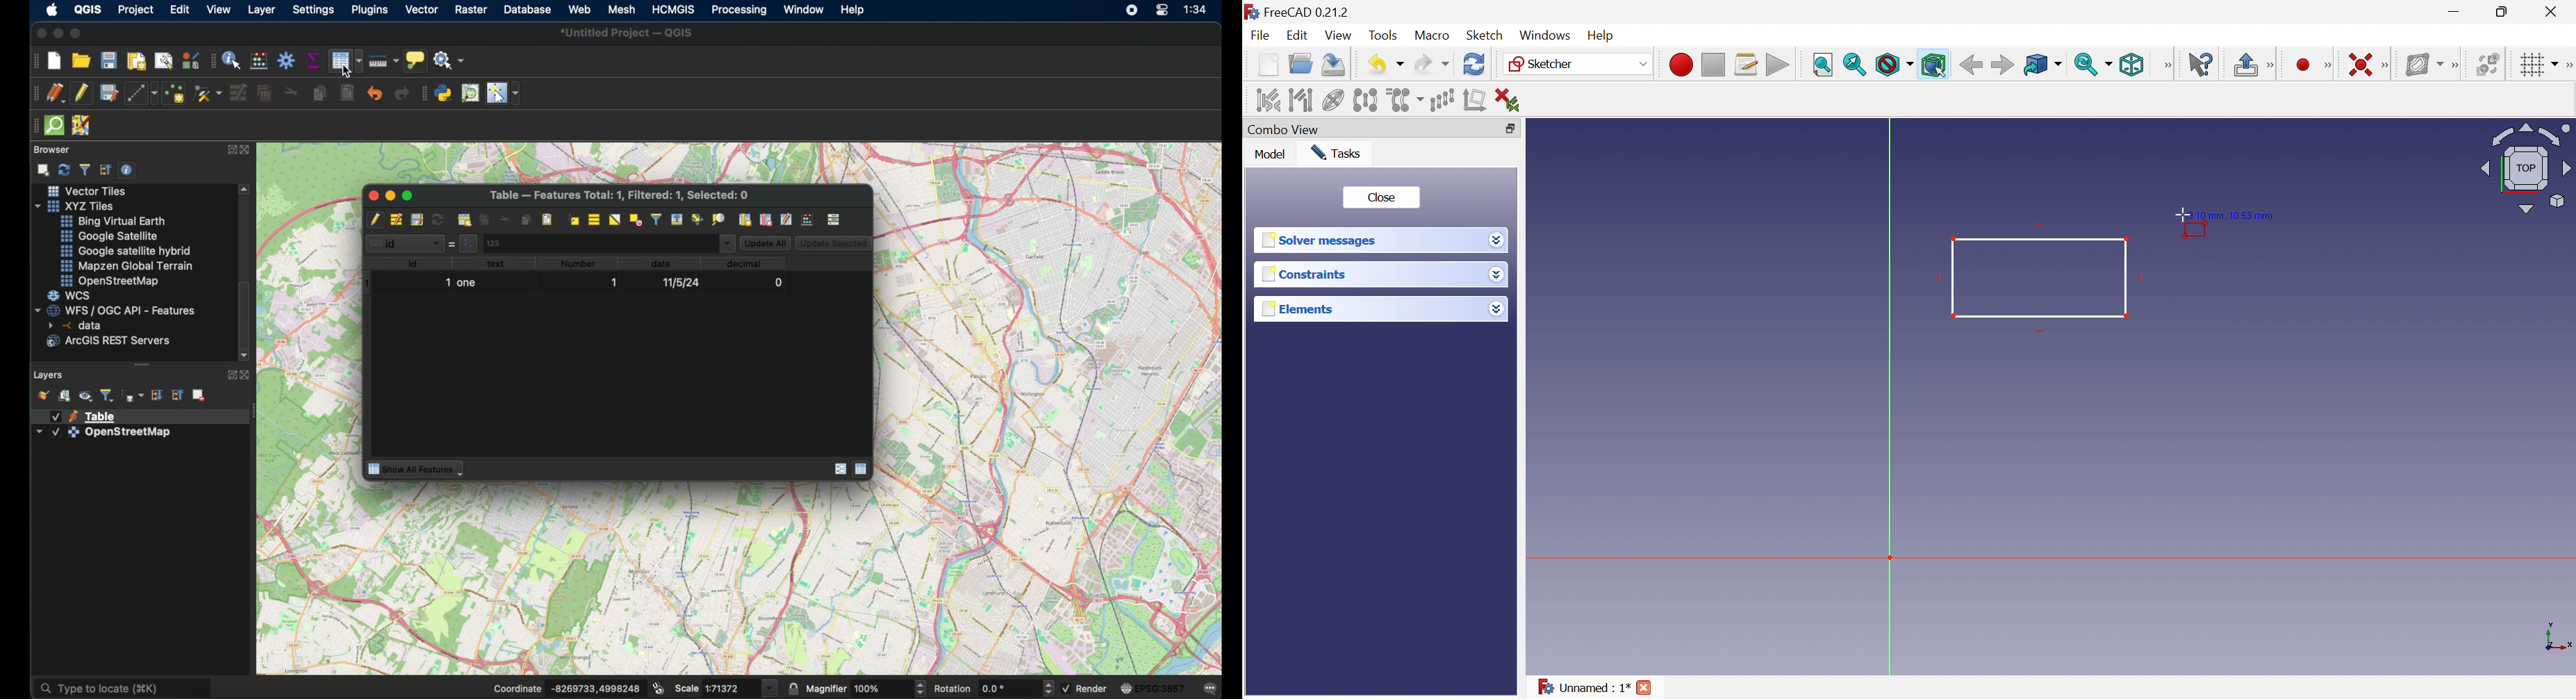 Image resolution: width=2576 pixels, height=700 pixels. I want to click on open attribute table, so click(345, 61).